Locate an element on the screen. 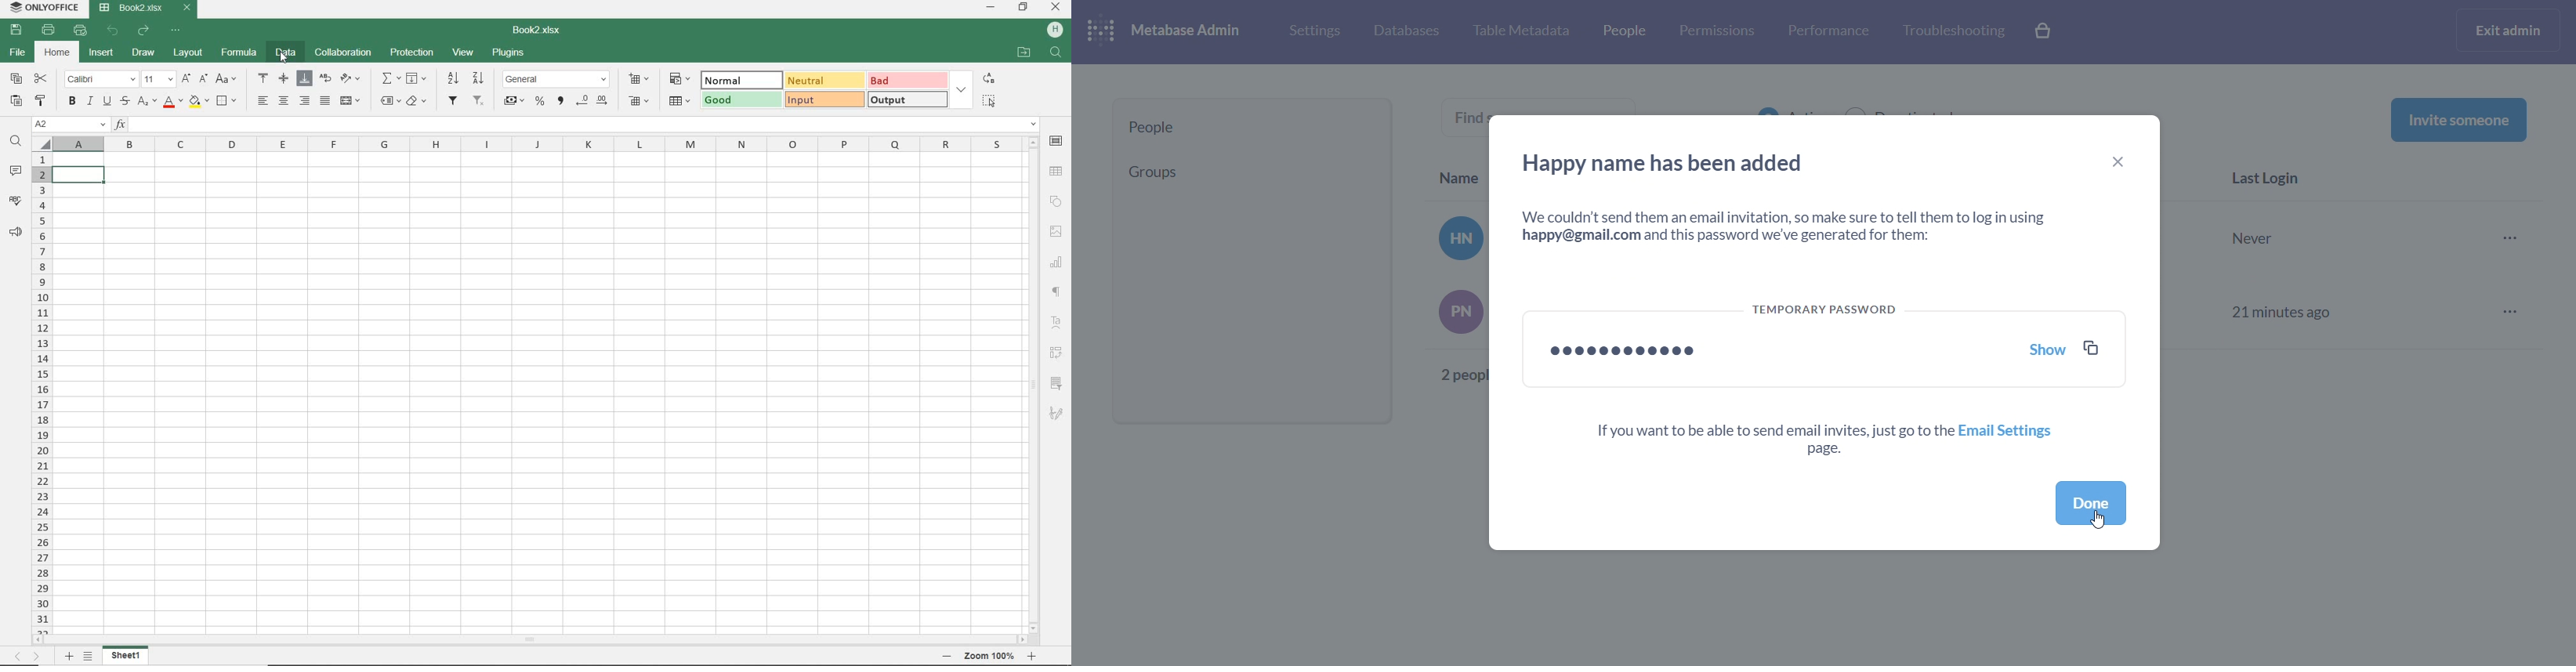 The width and height of the screenshot is (2576, 672). FIND is located at coordinates (15, 142).